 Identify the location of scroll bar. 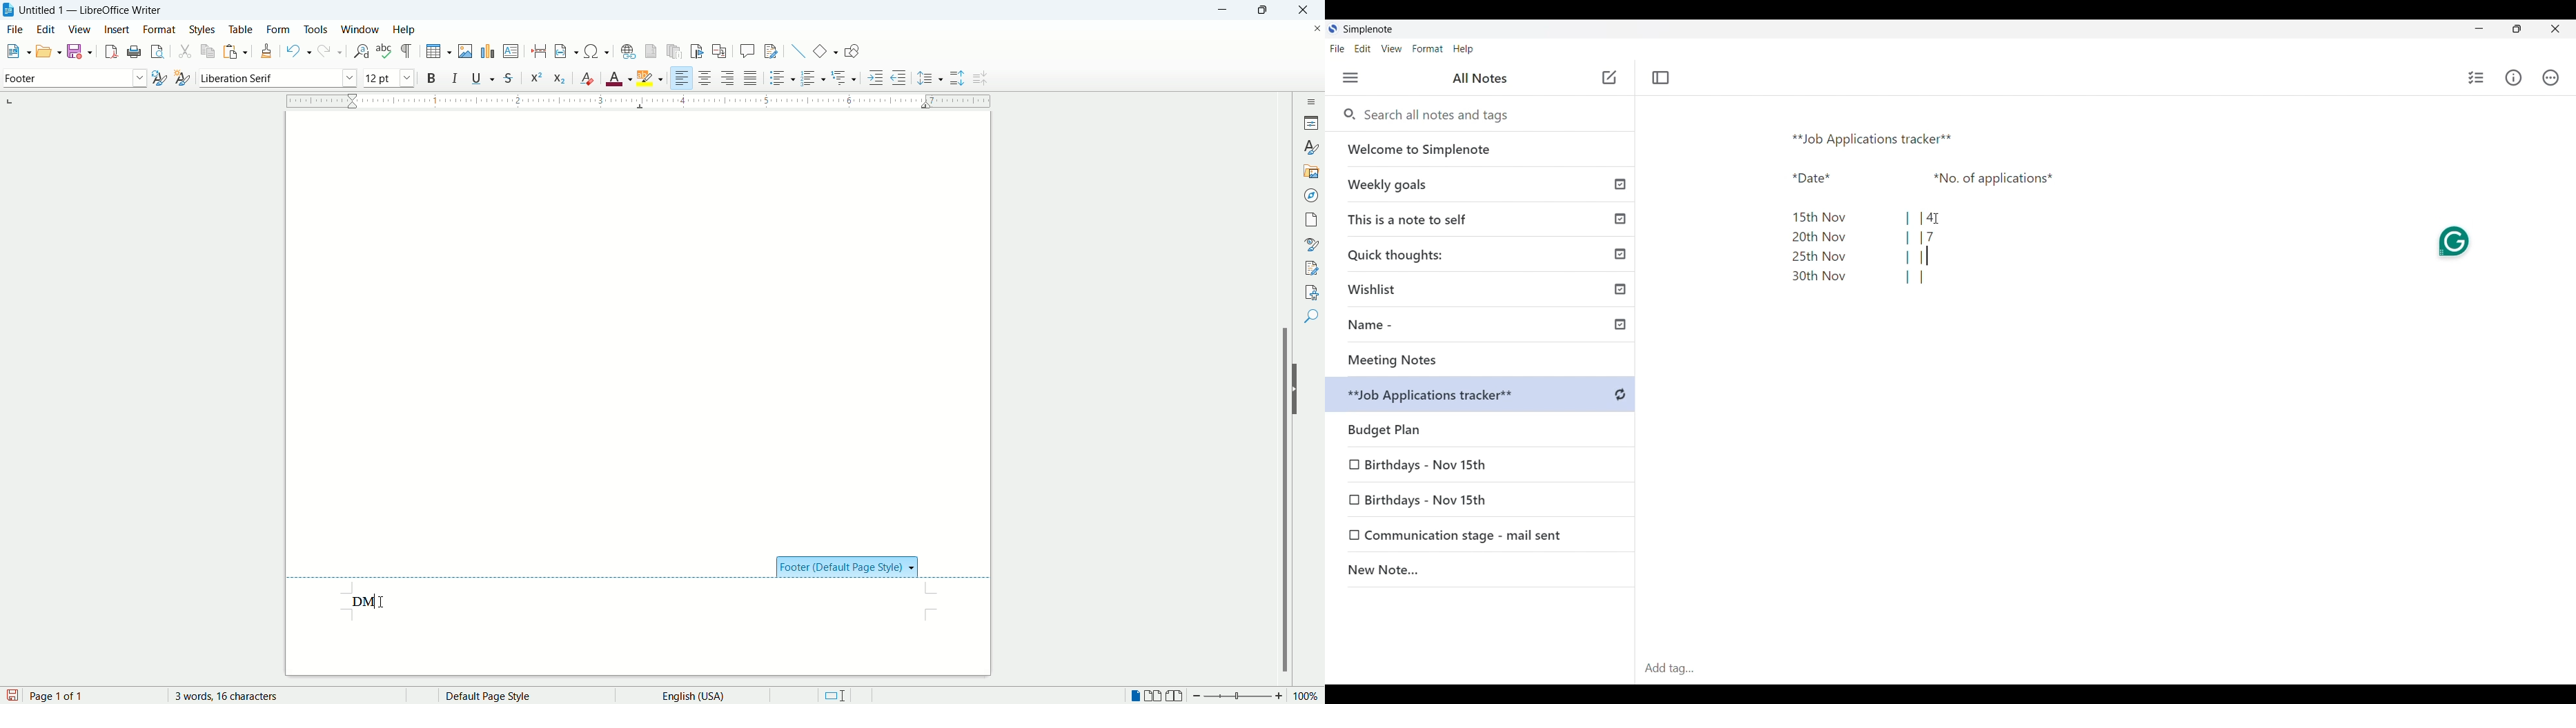
(1287, 388).